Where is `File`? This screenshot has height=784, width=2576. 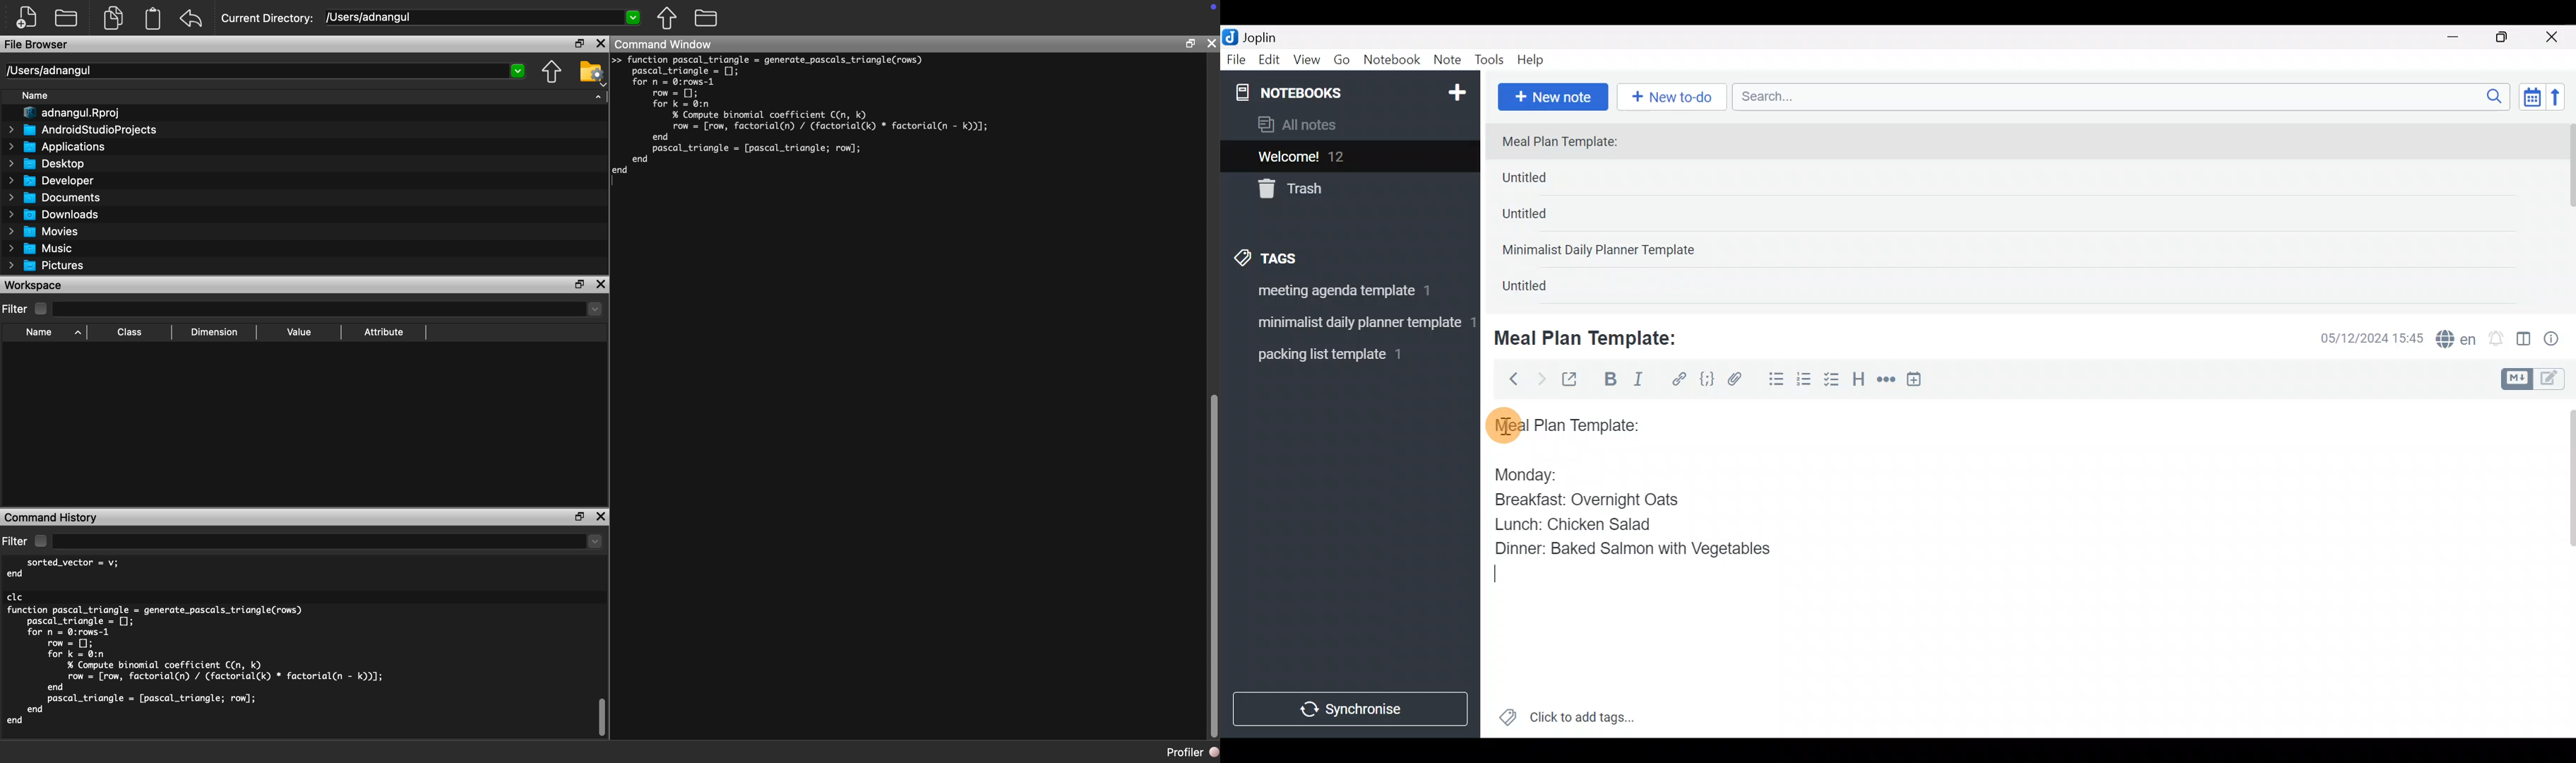 File is located at coordinates (1237, 60).